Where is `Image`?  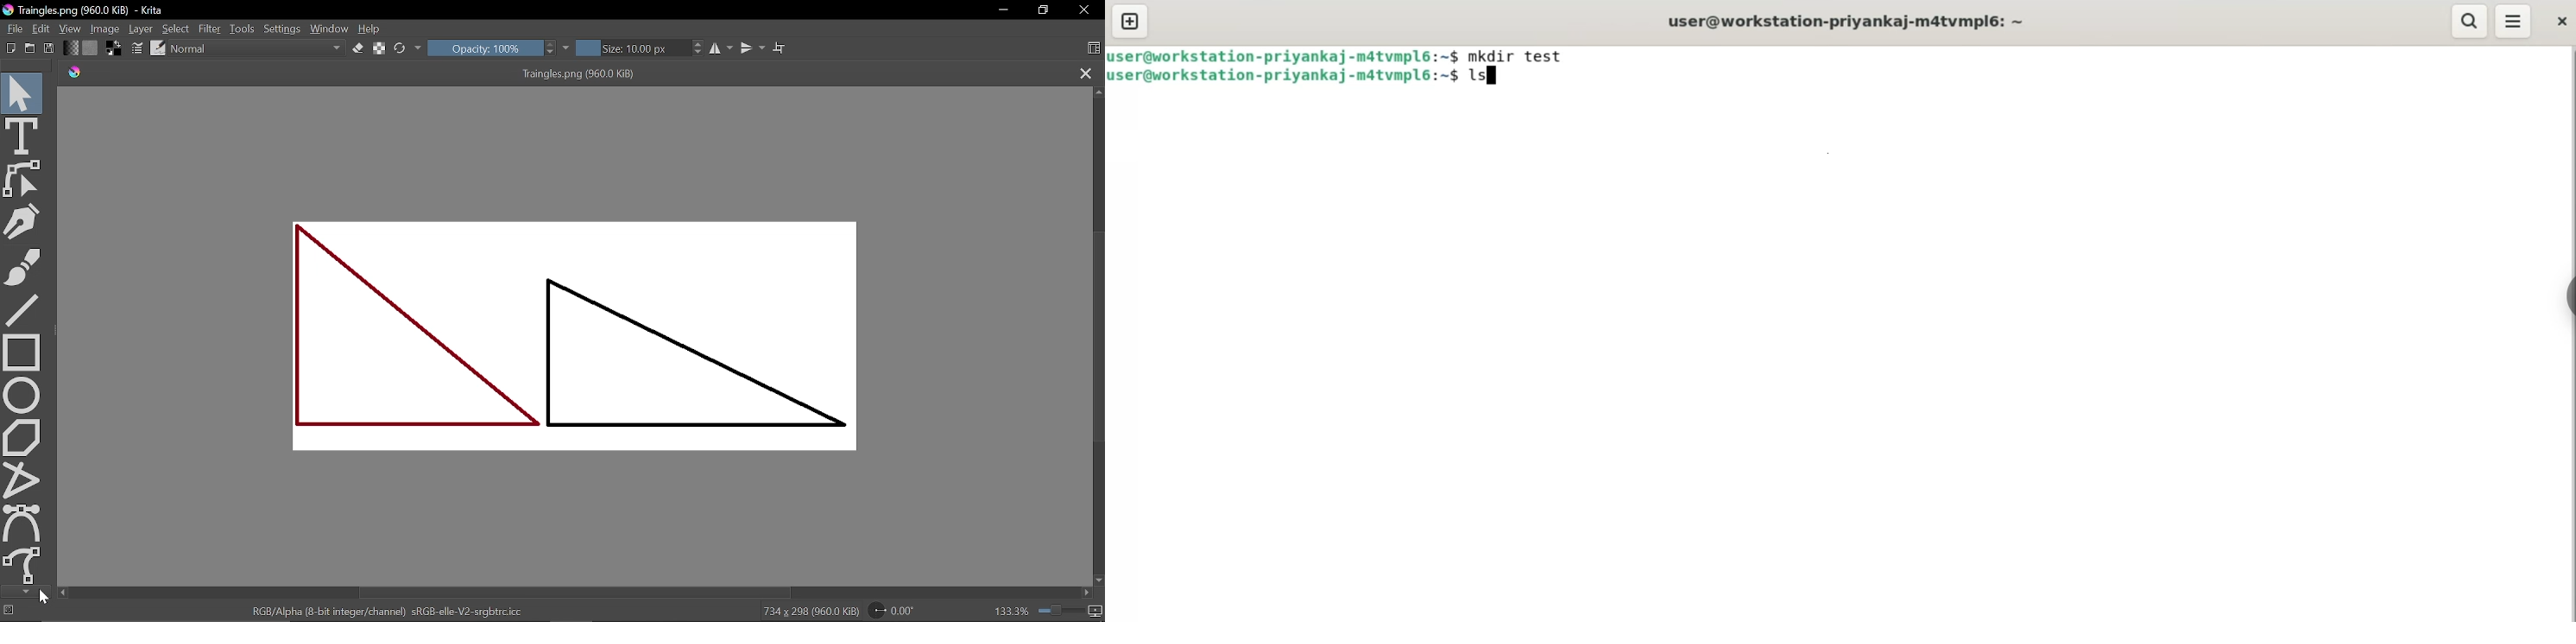 Image is located at coordinates (106, 30).